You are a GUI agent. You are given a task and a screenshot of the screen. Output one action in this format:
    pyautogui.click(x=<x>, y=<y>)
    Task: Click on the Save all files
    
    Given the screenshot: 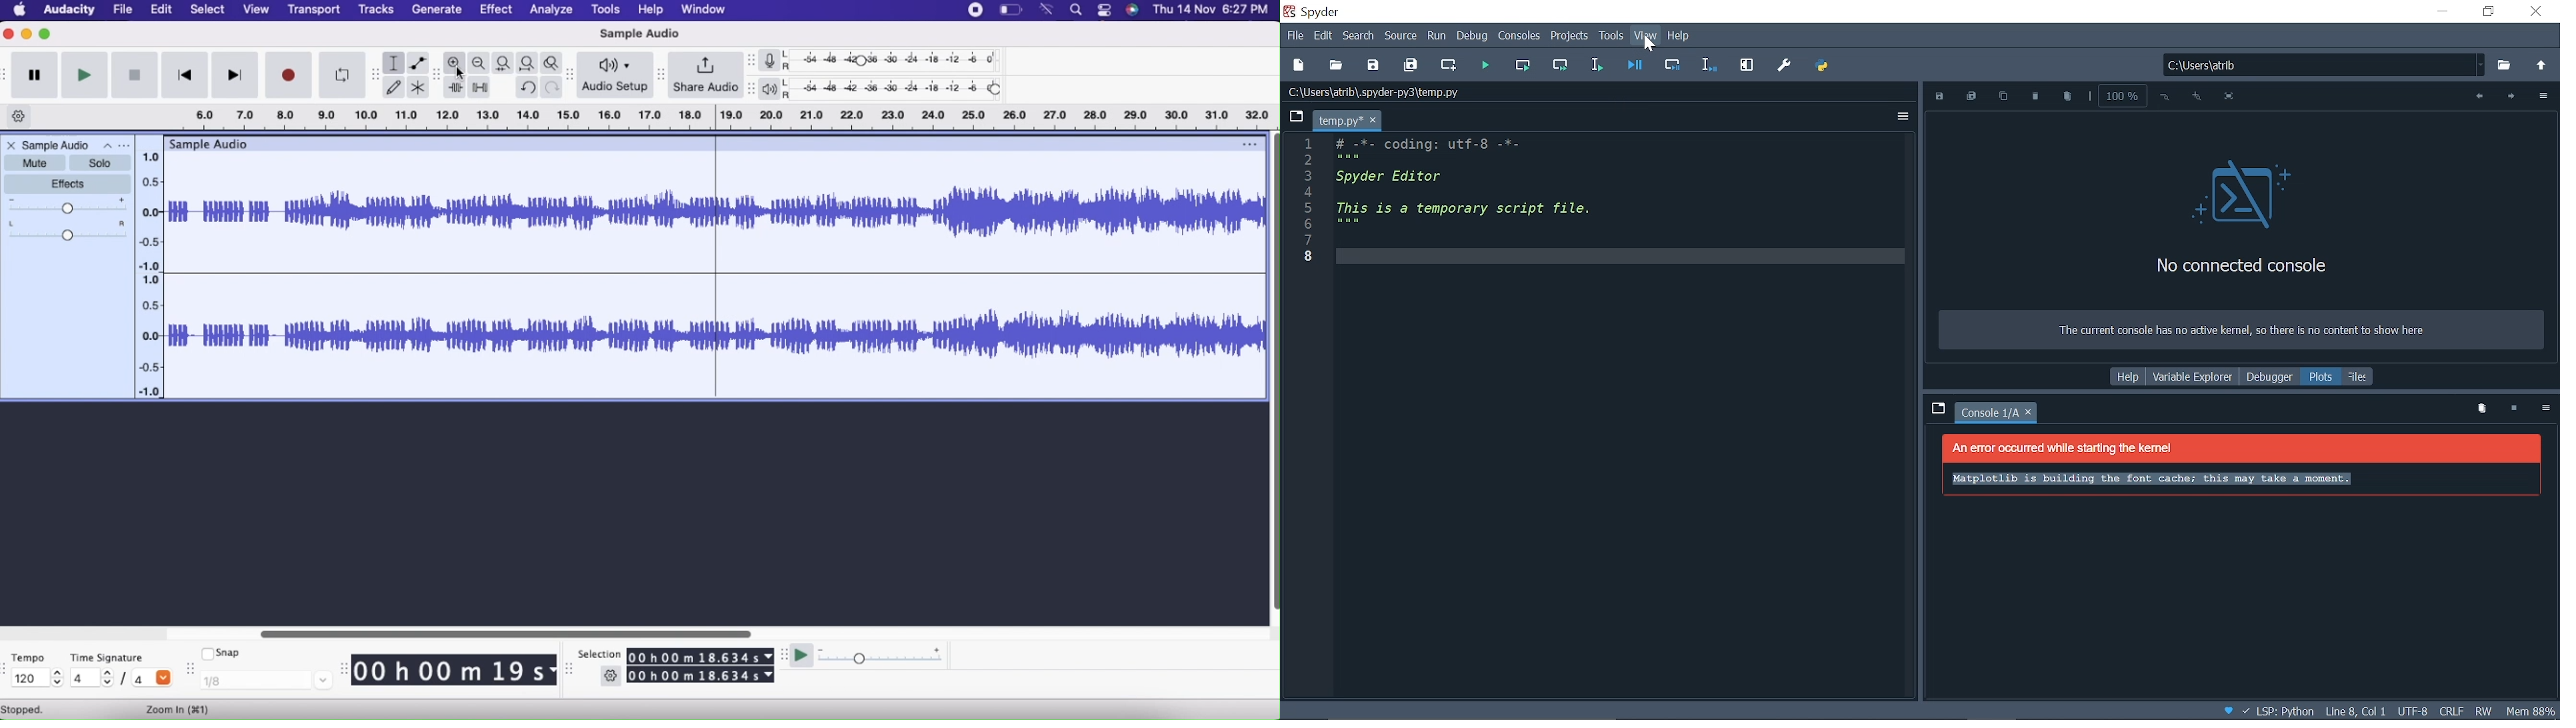 What is the action you would take?
    pyautogui.click(x=1412, y=63)
    